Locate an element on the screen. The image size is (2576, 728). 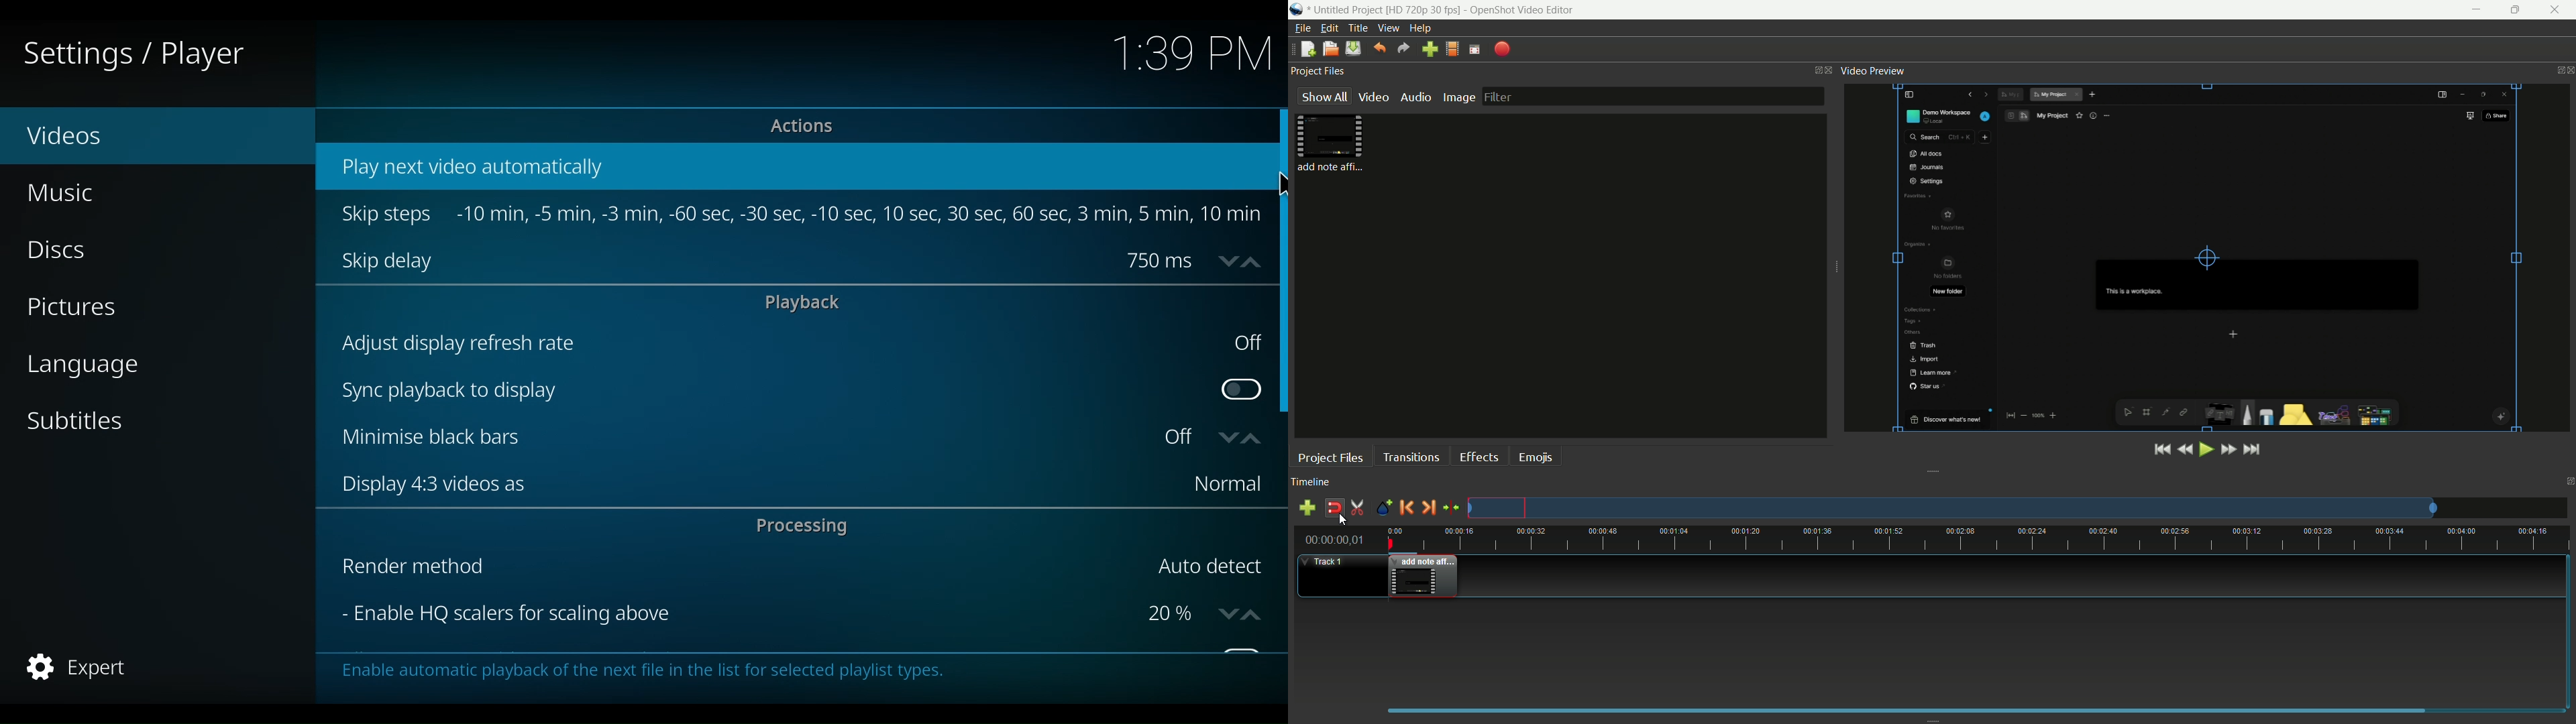
project file is located at coordinates (1331, 143).